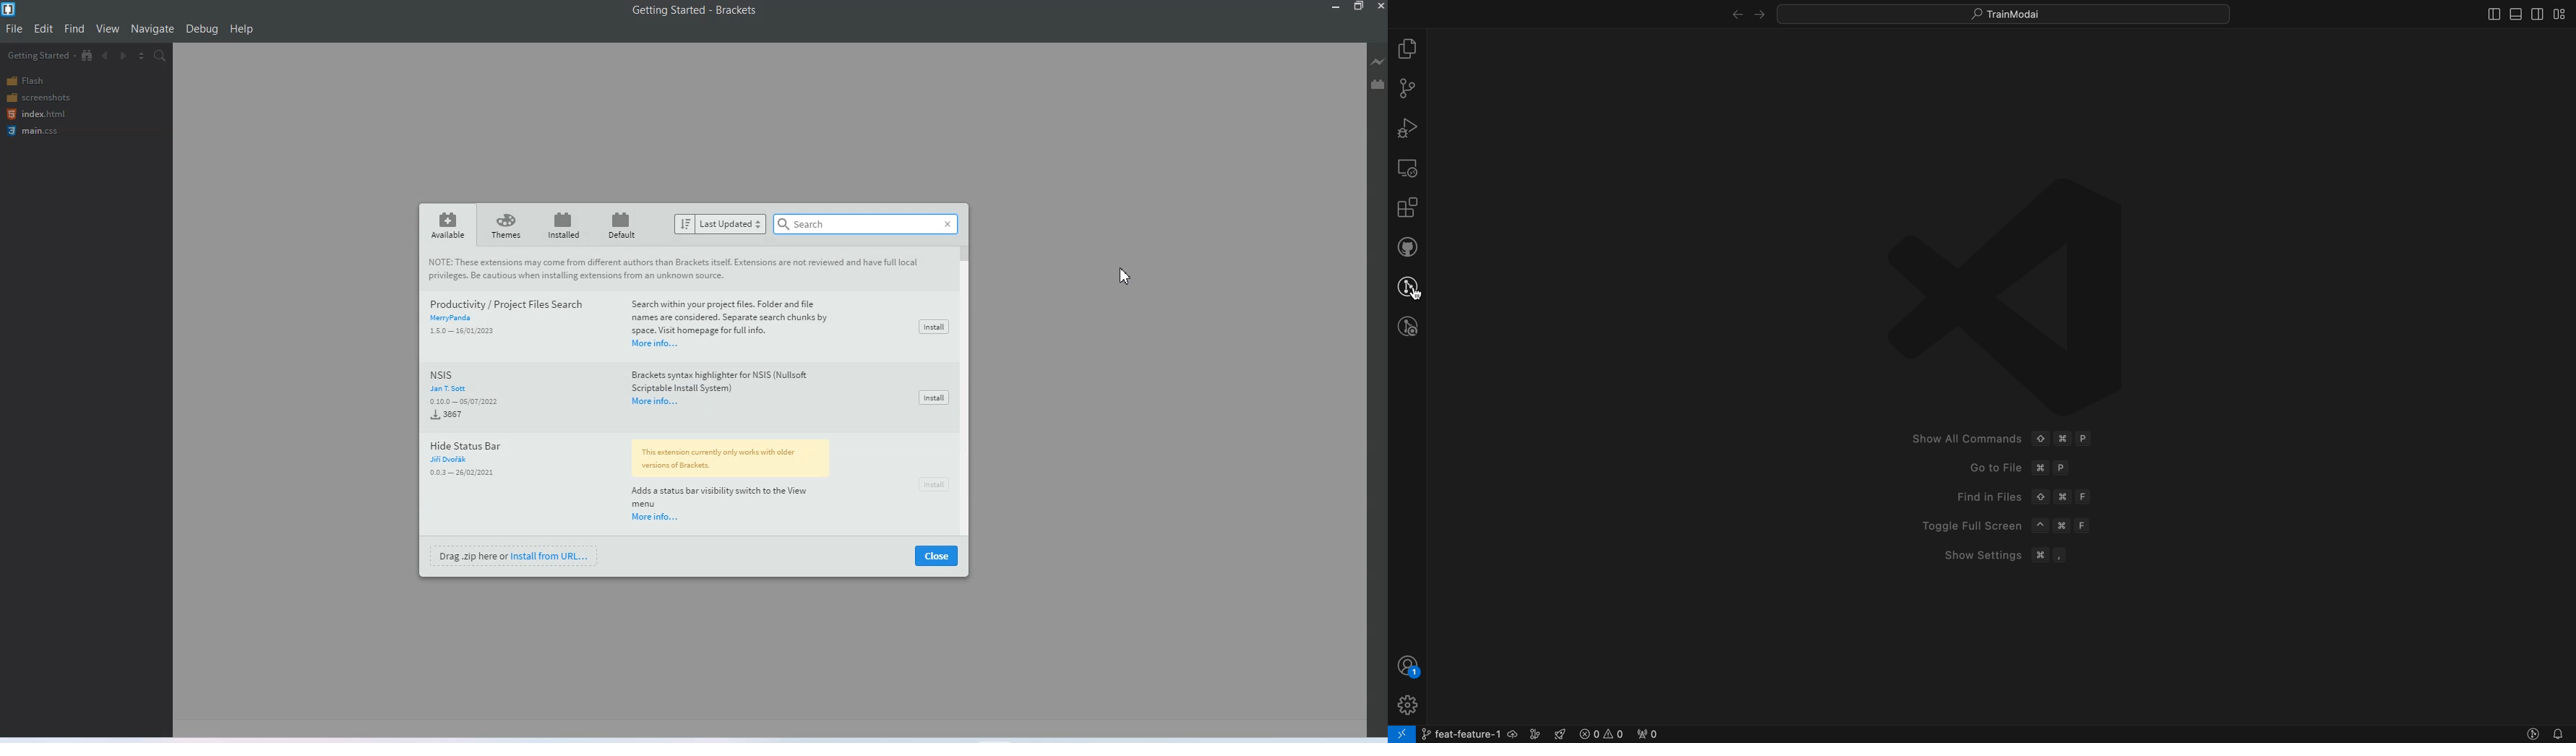 This screenshot has height=756, width=2576. What do you see at coordinates (698, 11) in the screenshot?
I see `Getting started - brackets` at bounding box center [698, 11].